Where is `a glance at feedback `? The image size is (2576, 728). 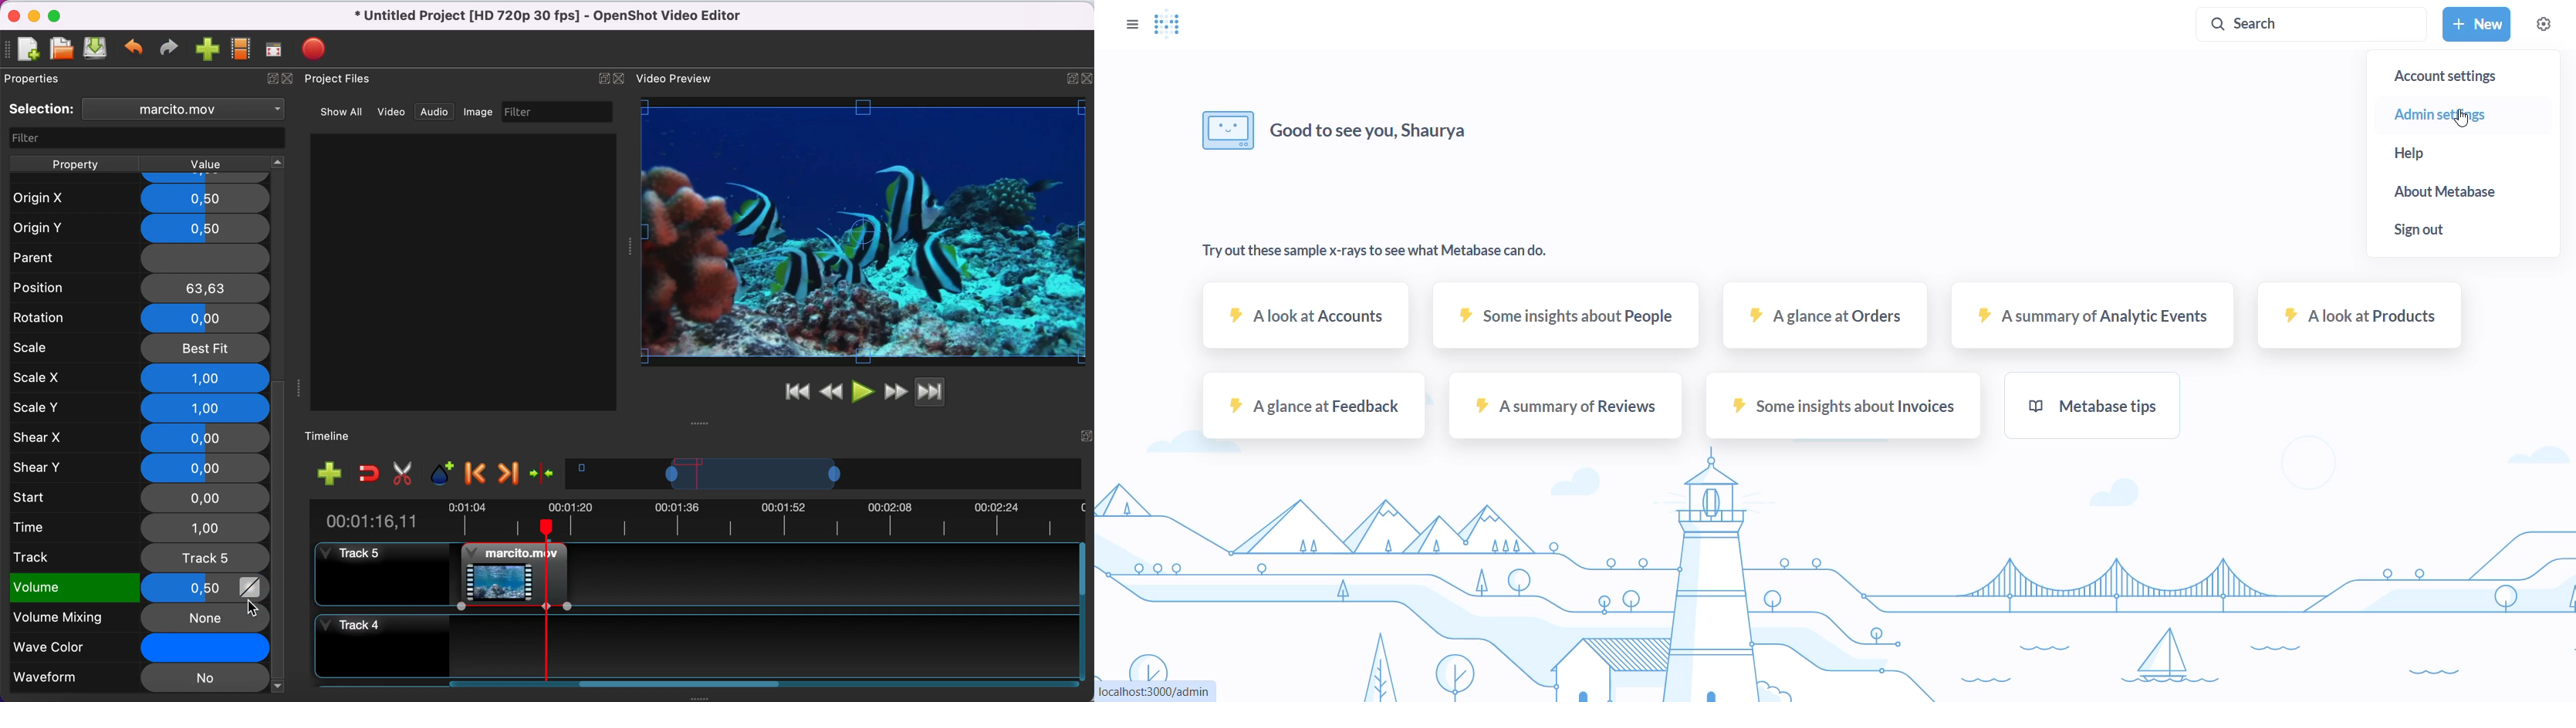 a glance at feedback  is located at coordinates (1311, 410).